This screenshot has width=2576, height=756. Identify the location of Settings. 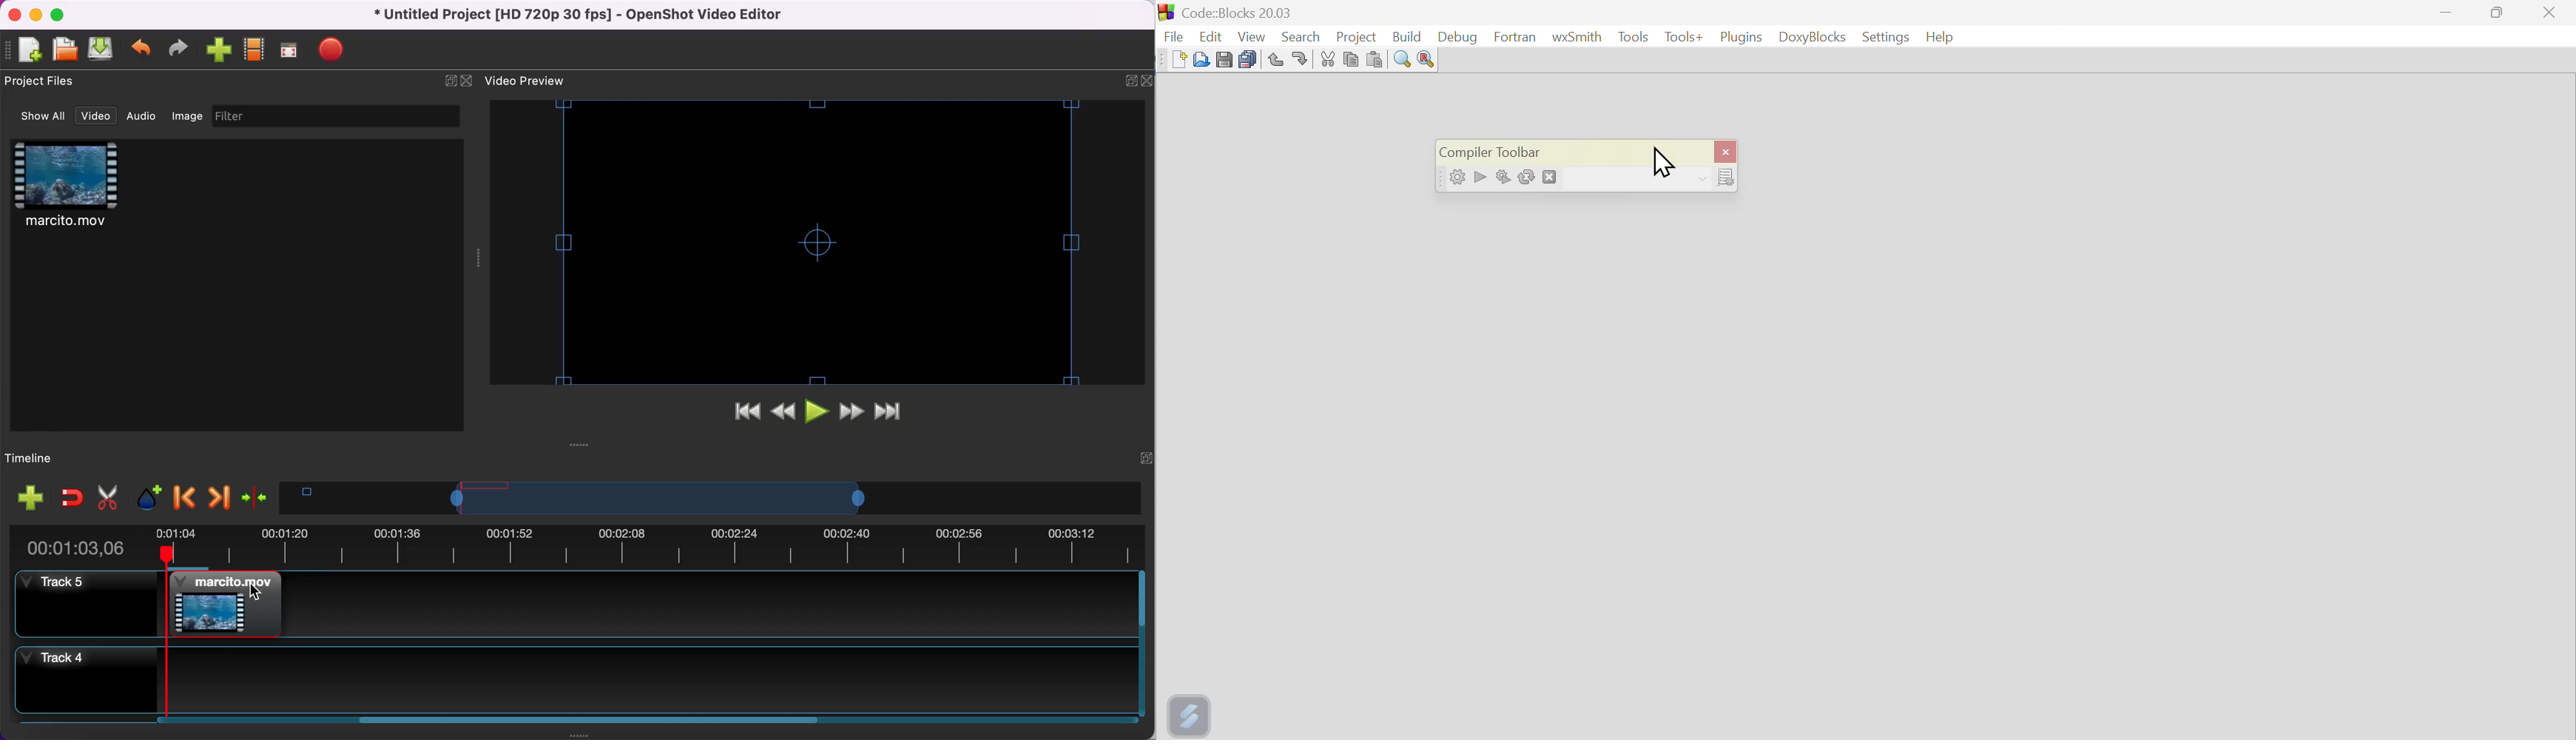
(1883, 37).